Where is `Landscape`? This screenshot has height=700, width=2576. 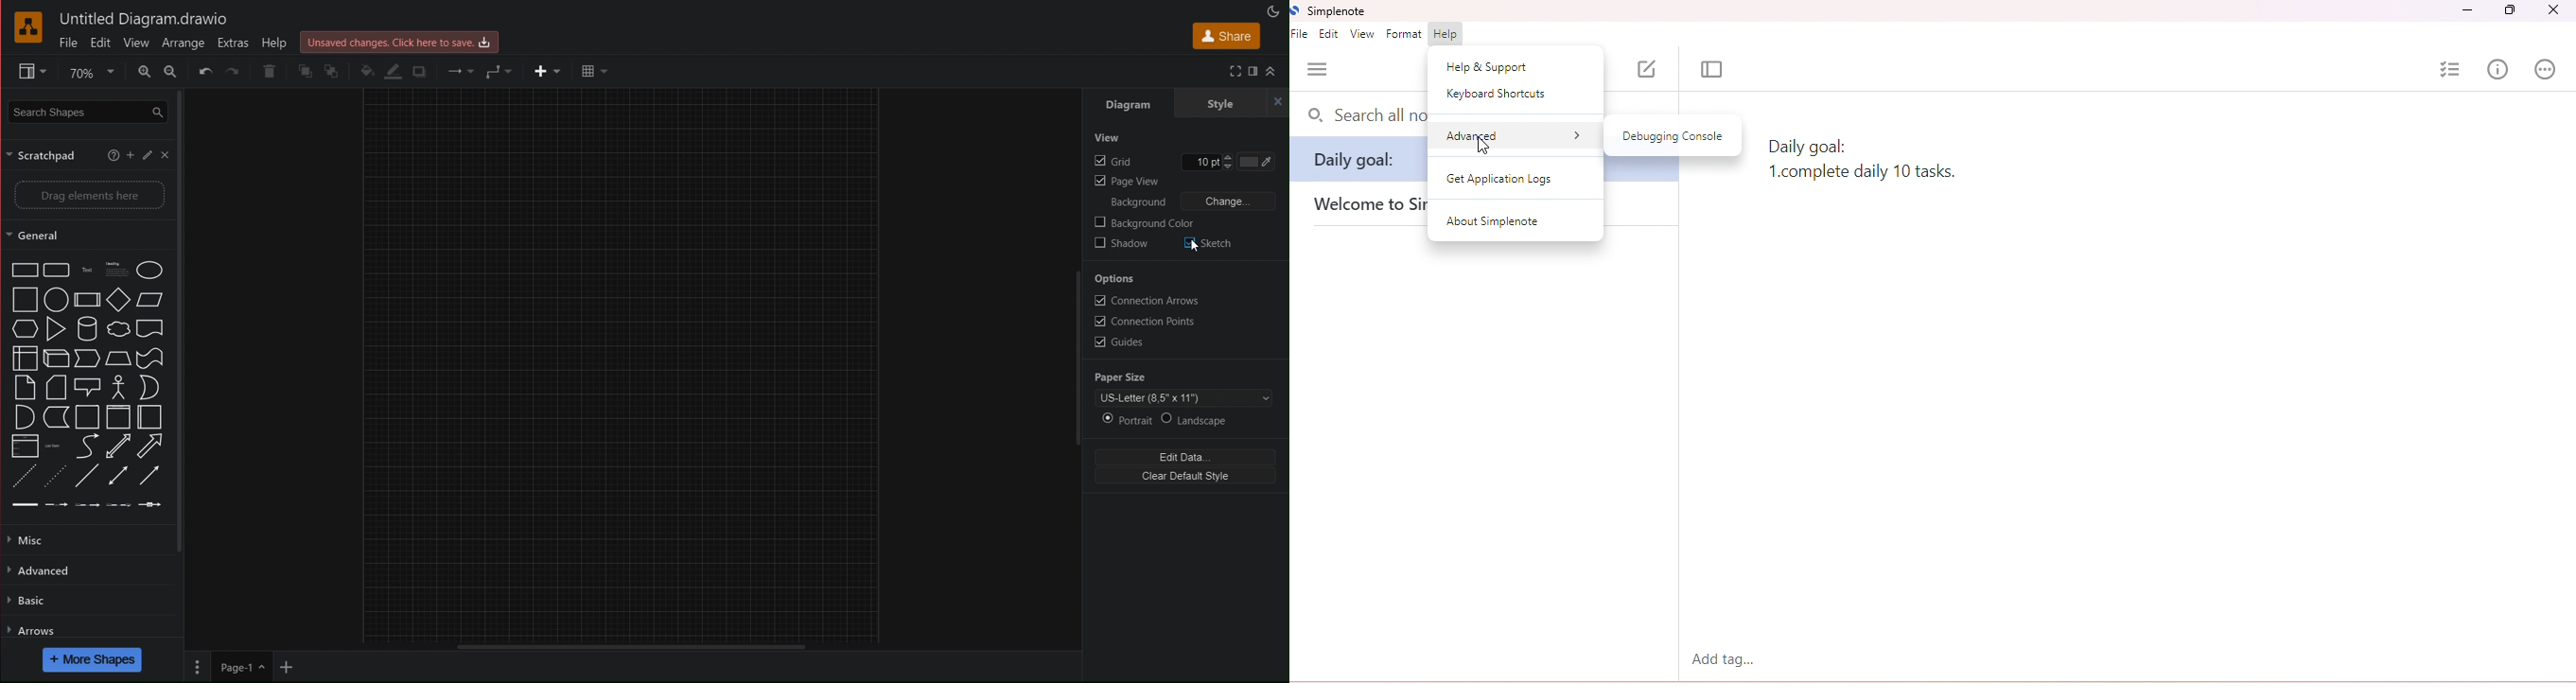 Landscape is located at coordinates (1225, 419).